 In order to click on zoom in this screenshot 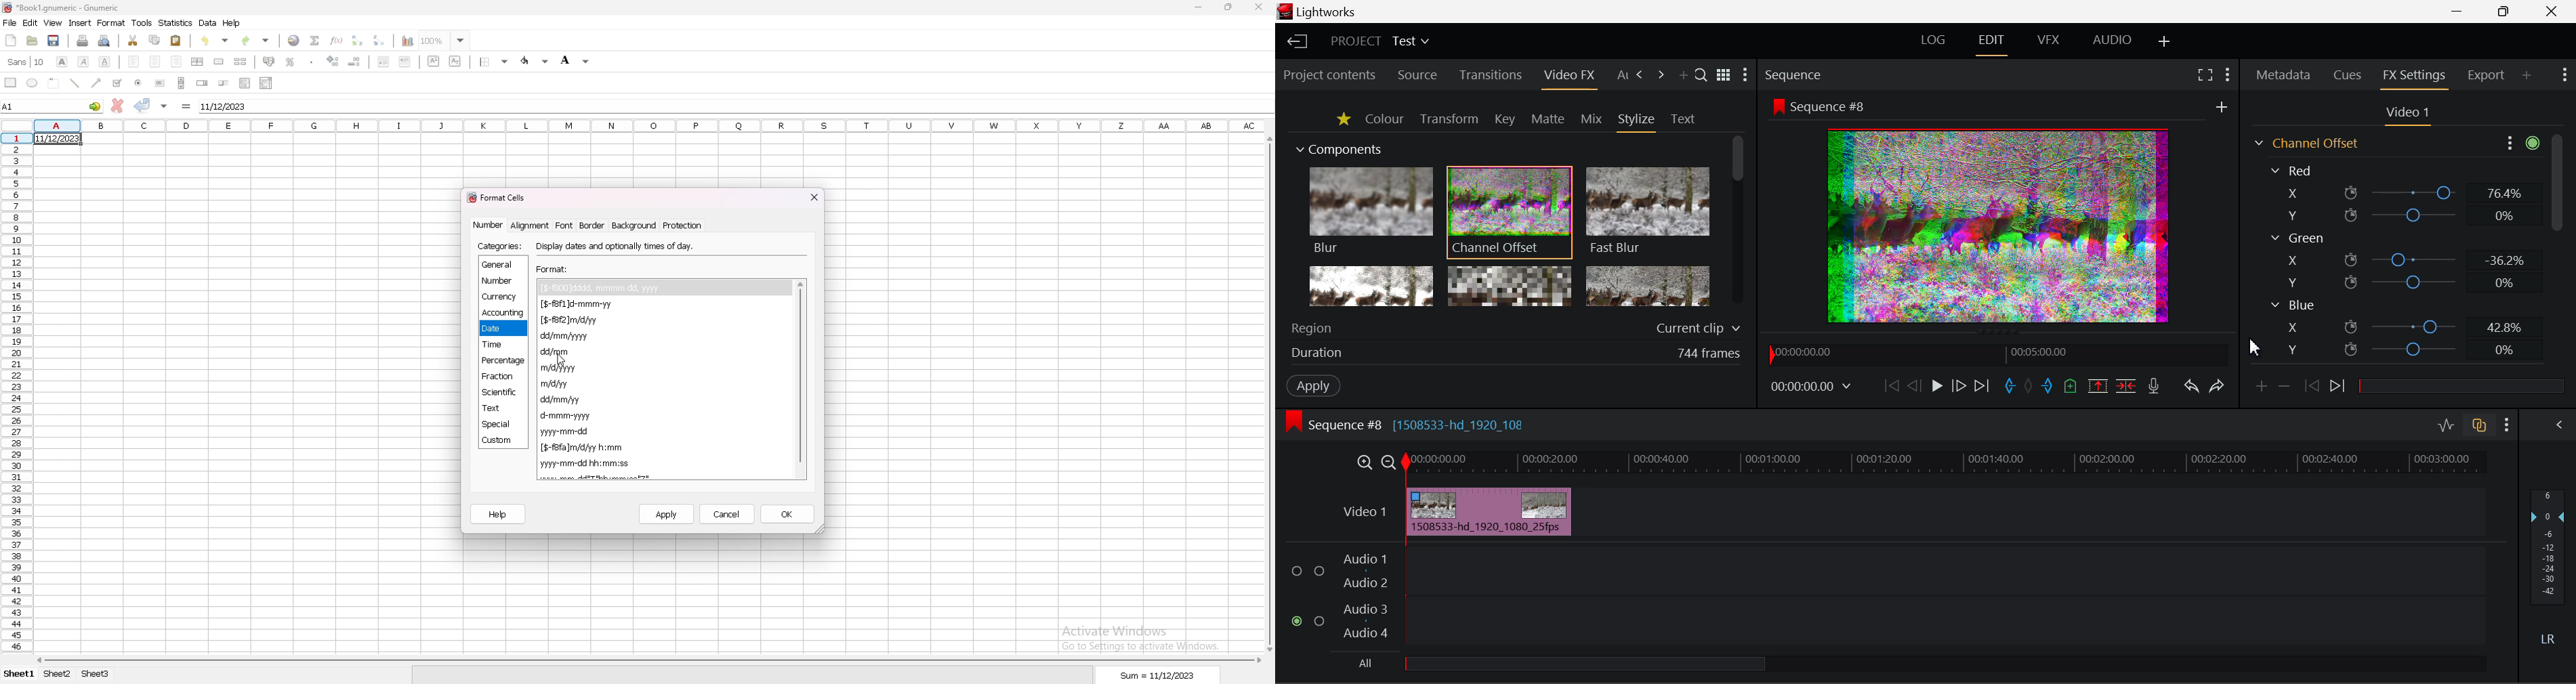, I will do `click(445, 40)`.